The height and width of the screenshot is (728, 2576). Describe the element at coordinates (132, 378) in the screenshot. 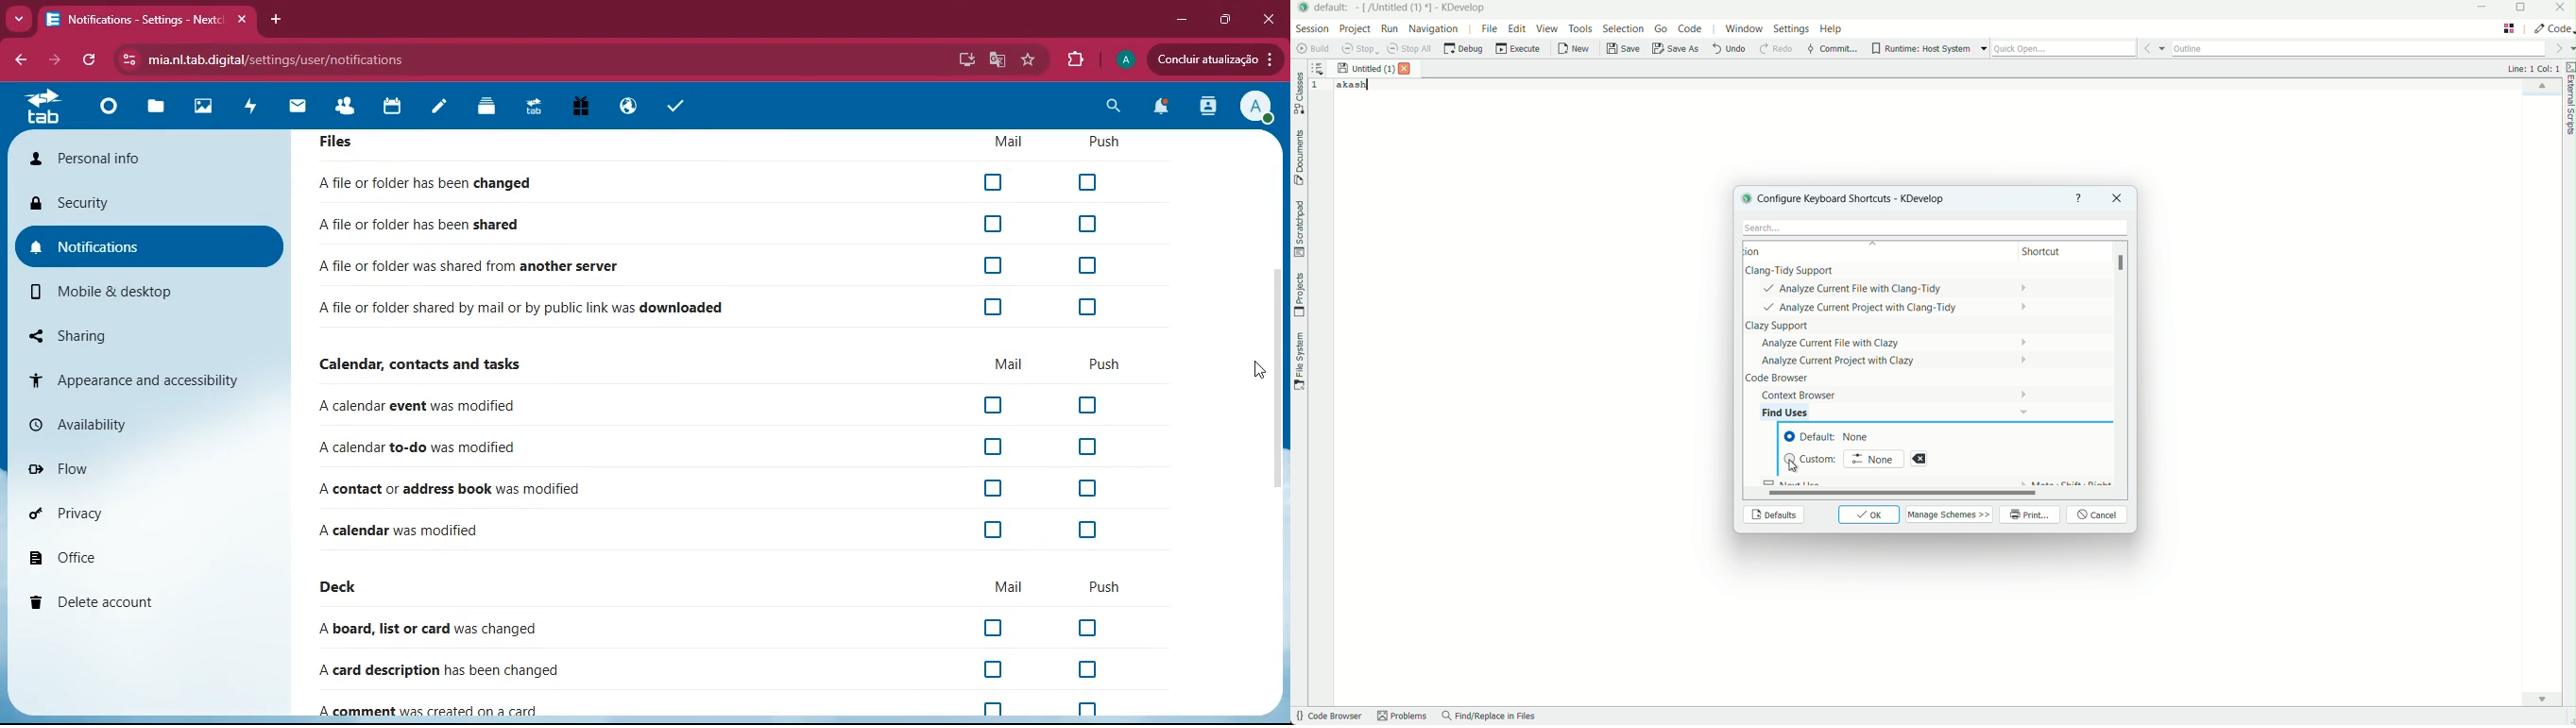

I see `appearance` at that location.